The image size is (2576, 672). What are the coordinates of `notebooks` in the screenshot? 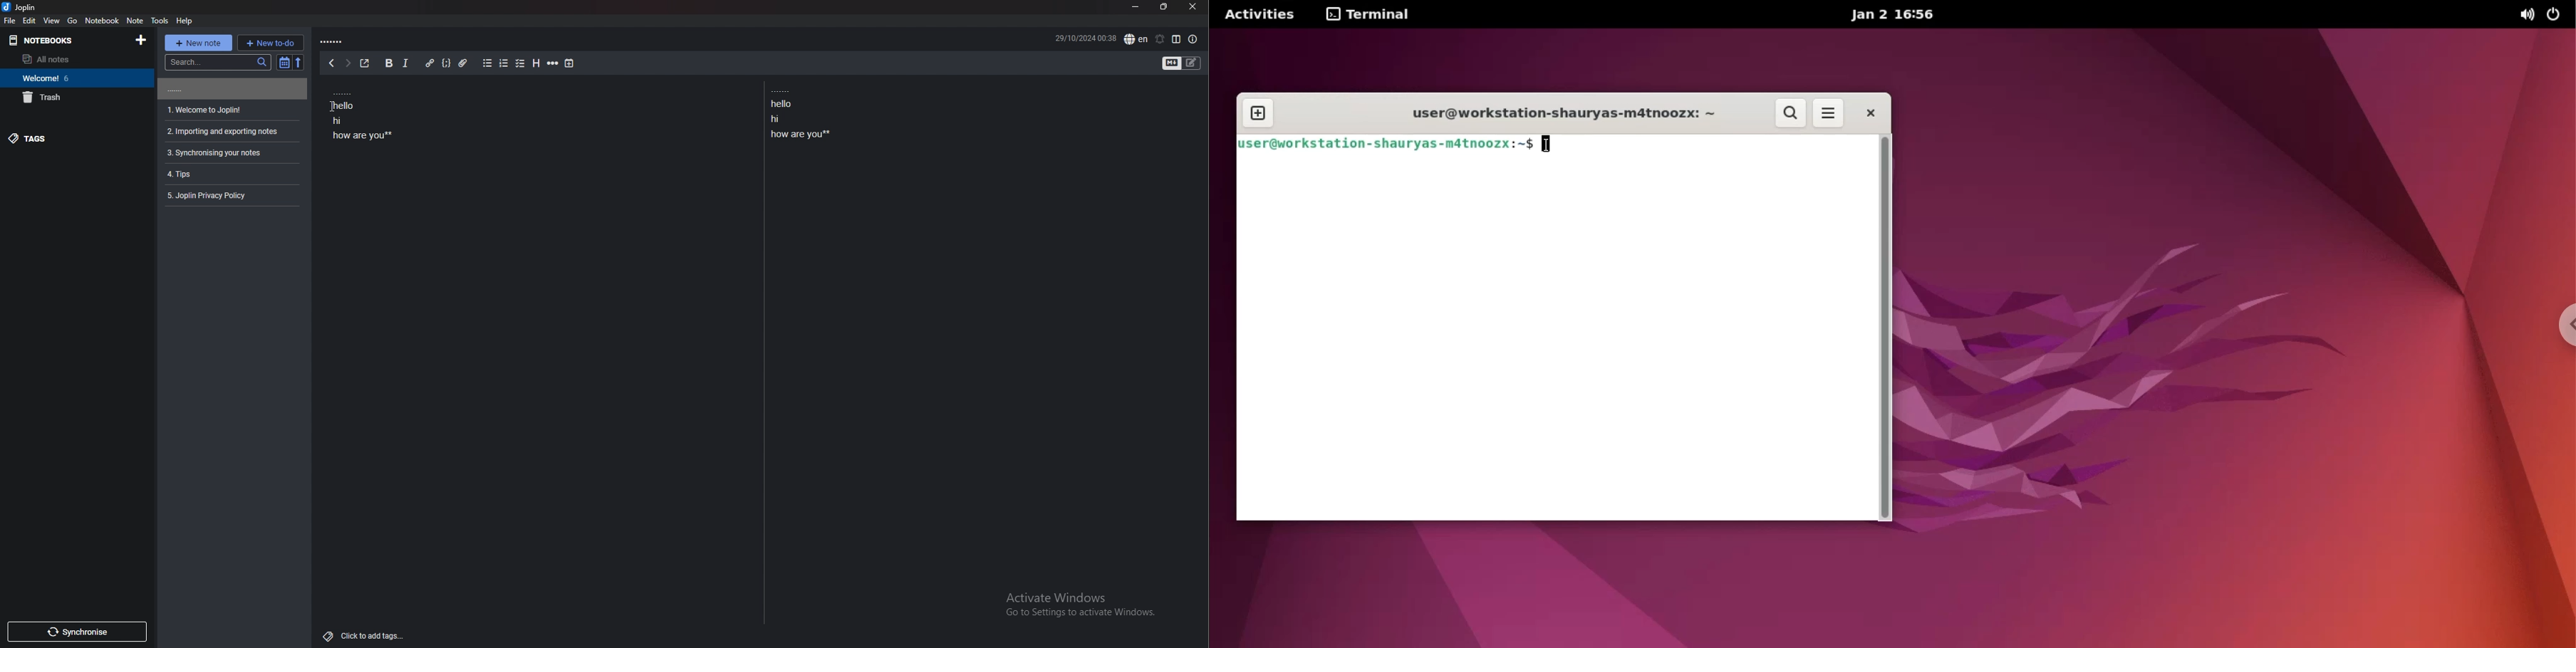 It's located at (66, 40).